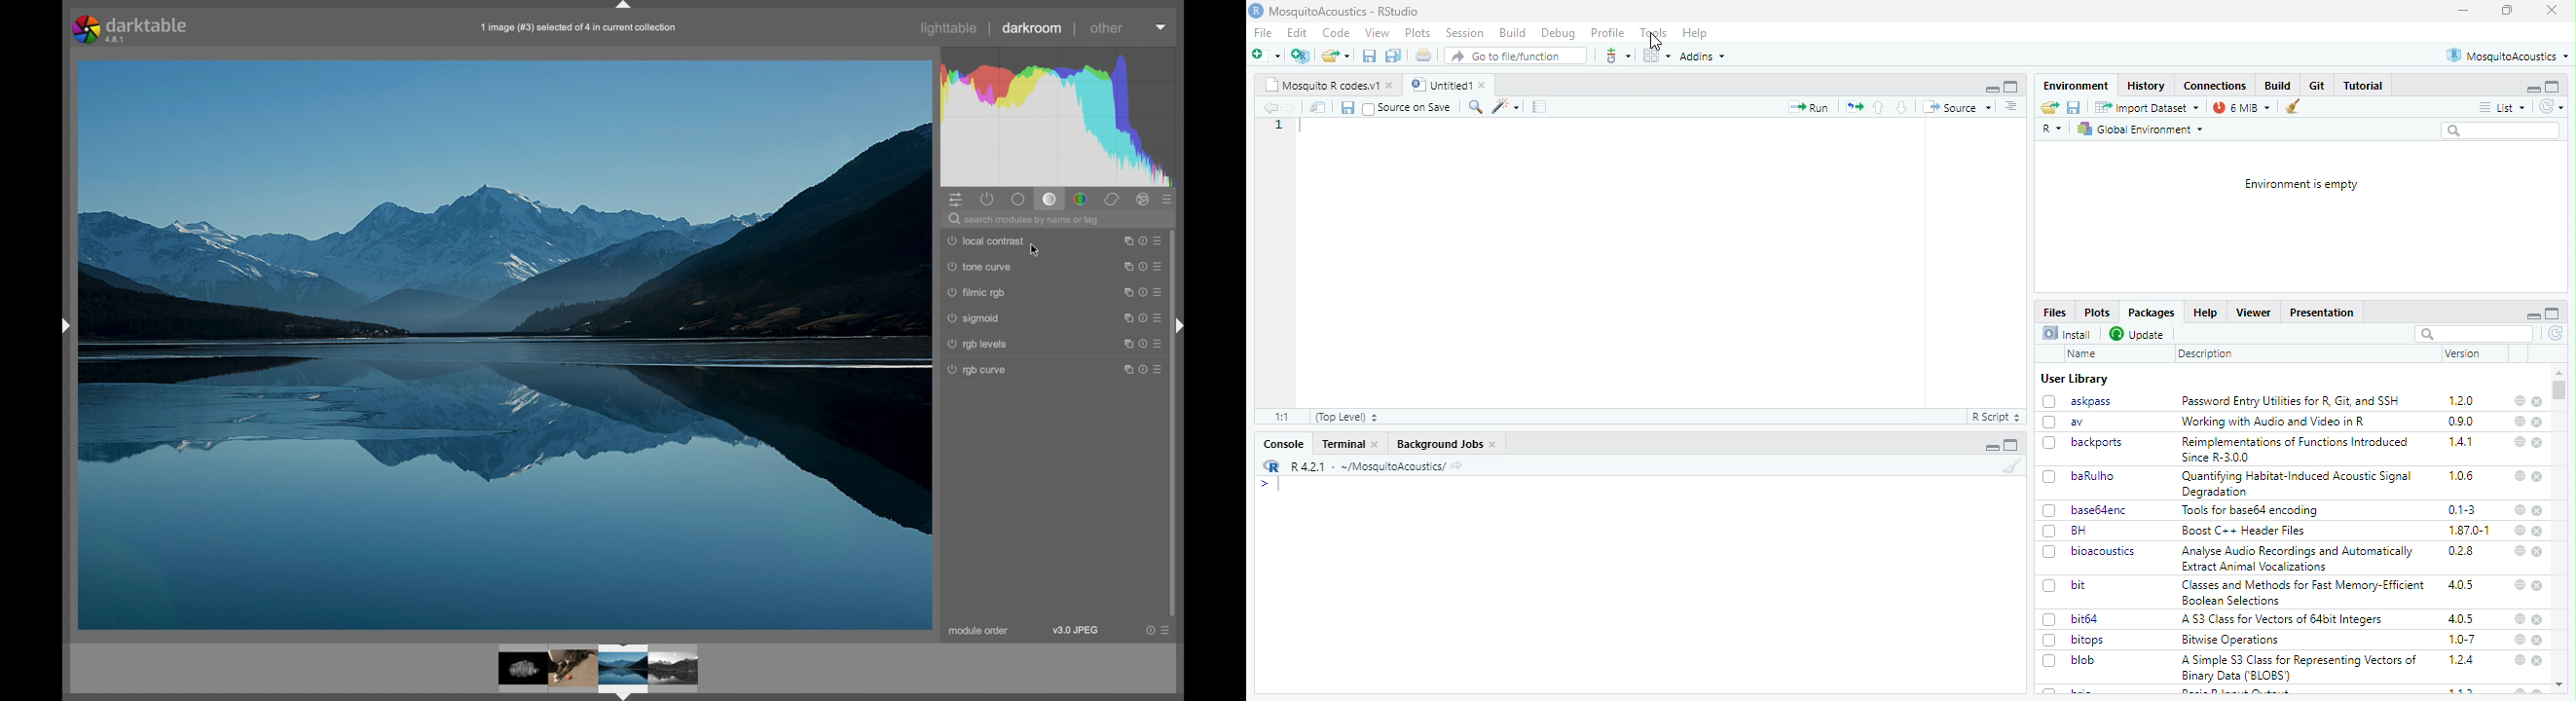 The image size is (2576, 728). What do you see at coordinates (1616, 55) in the screenshot?
I see `tool` at bounding box center [1616, 55].